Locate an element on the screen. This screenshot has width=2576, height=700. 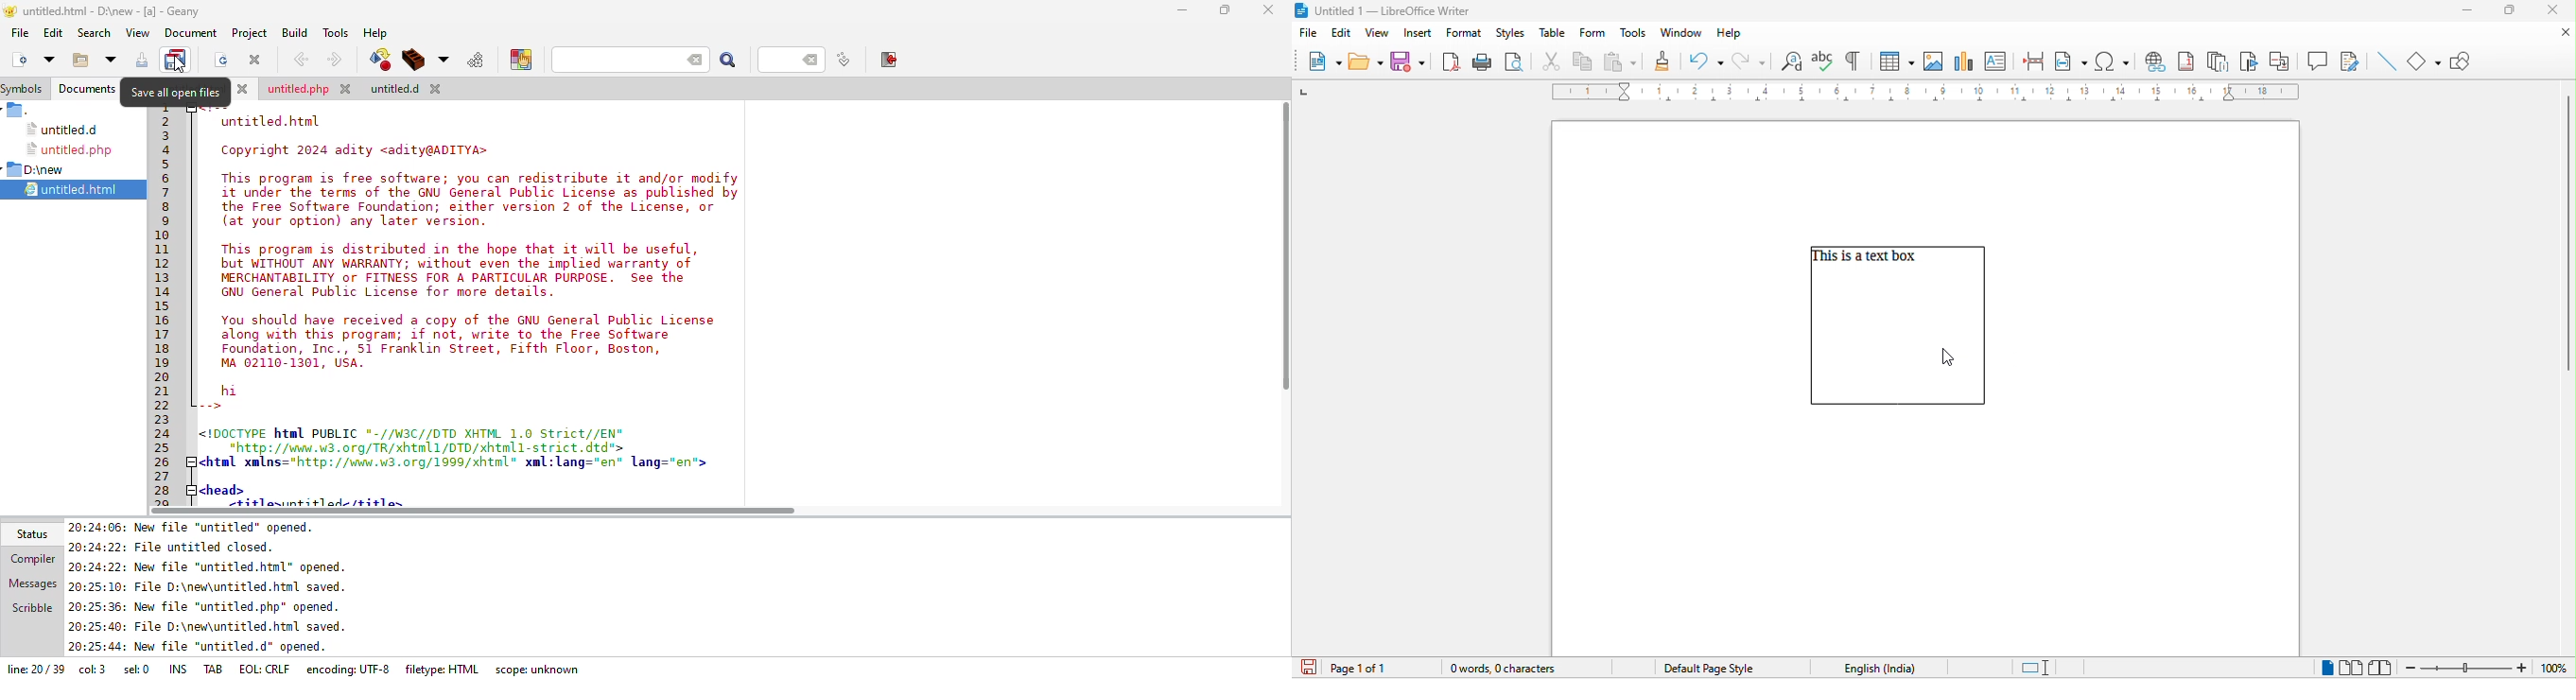
styles is located at coordinates (1511, 34).